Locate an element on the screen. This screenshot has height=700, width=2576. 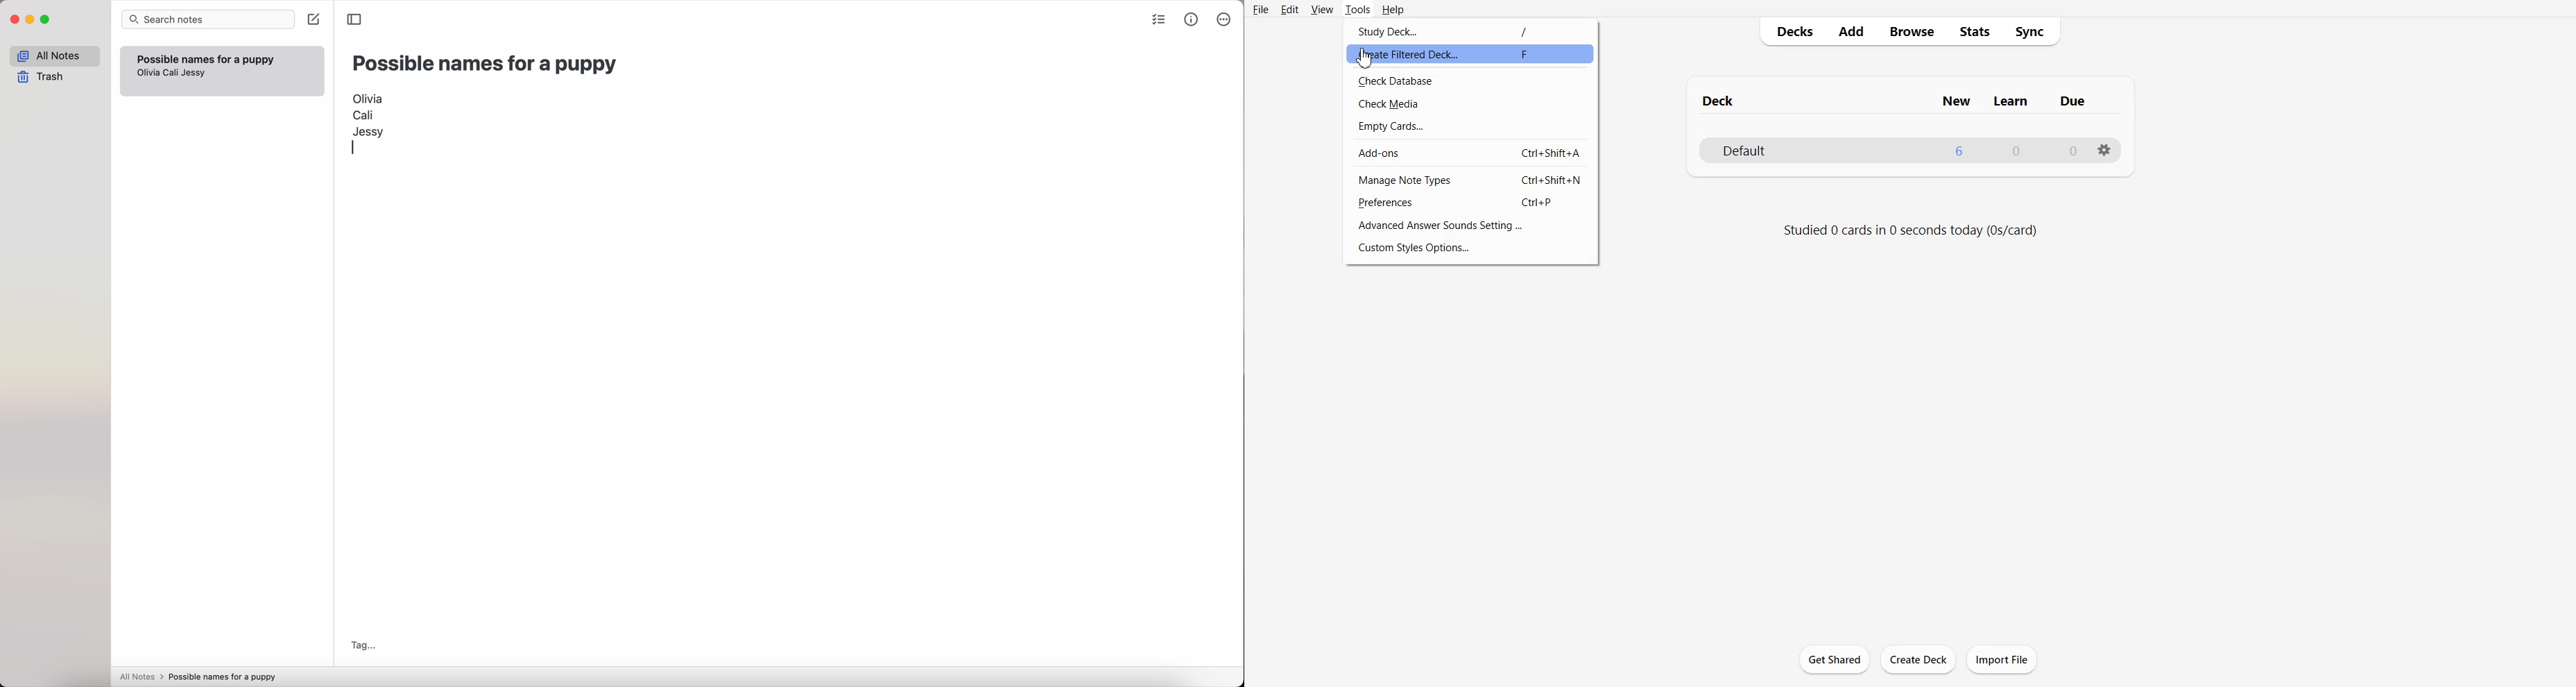
Check Media is located at coordinates (1471, 103).